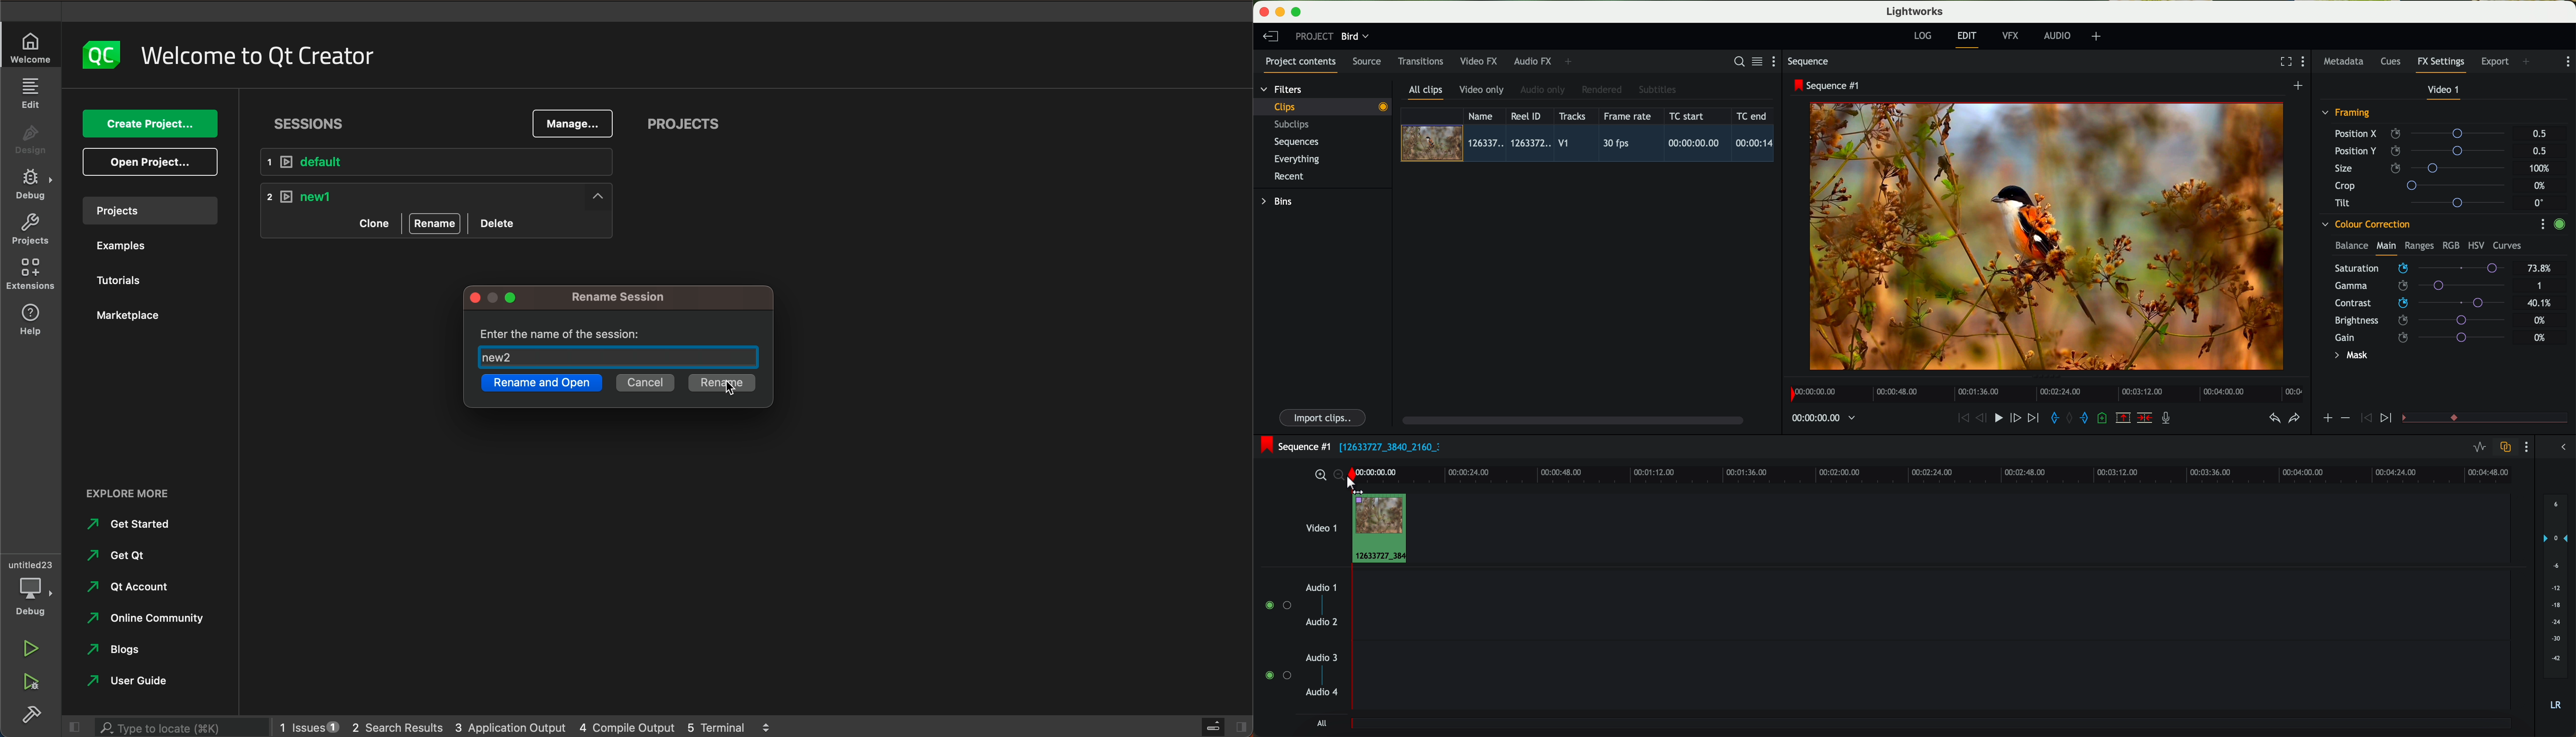  I want to click on clone, so click(372, 222).